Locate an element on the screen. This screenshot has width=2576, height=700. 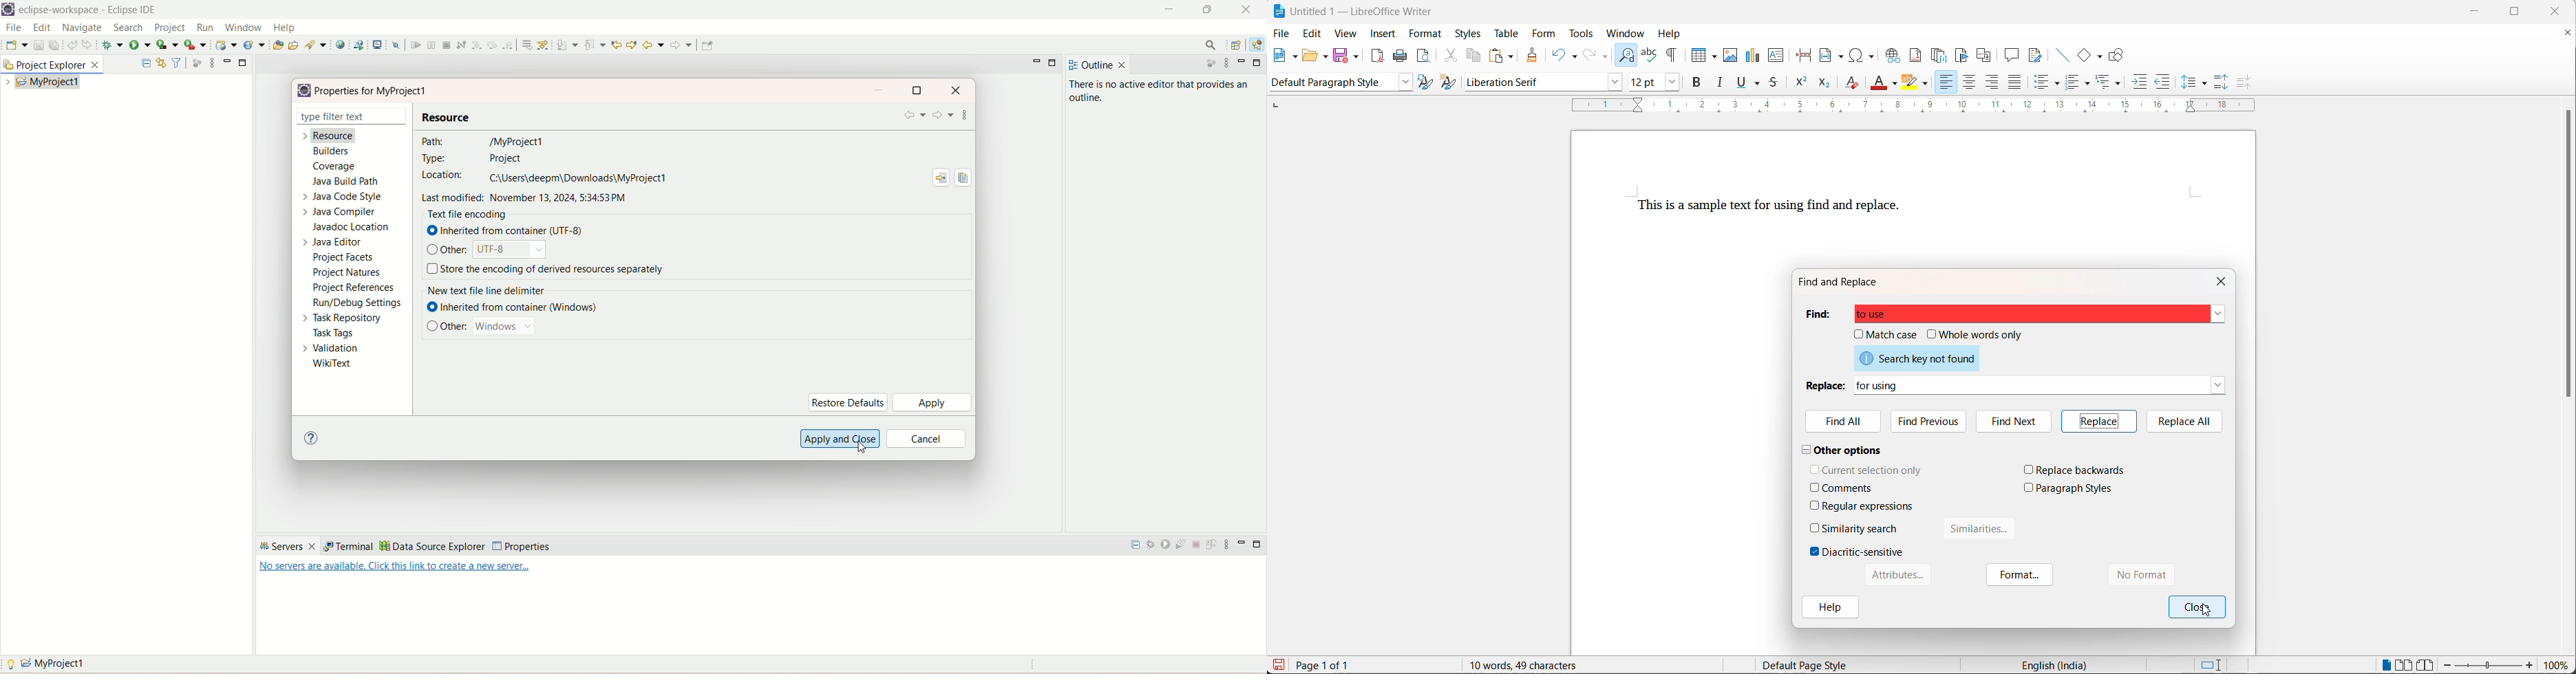
styles is located at coordinates (1468, 33).